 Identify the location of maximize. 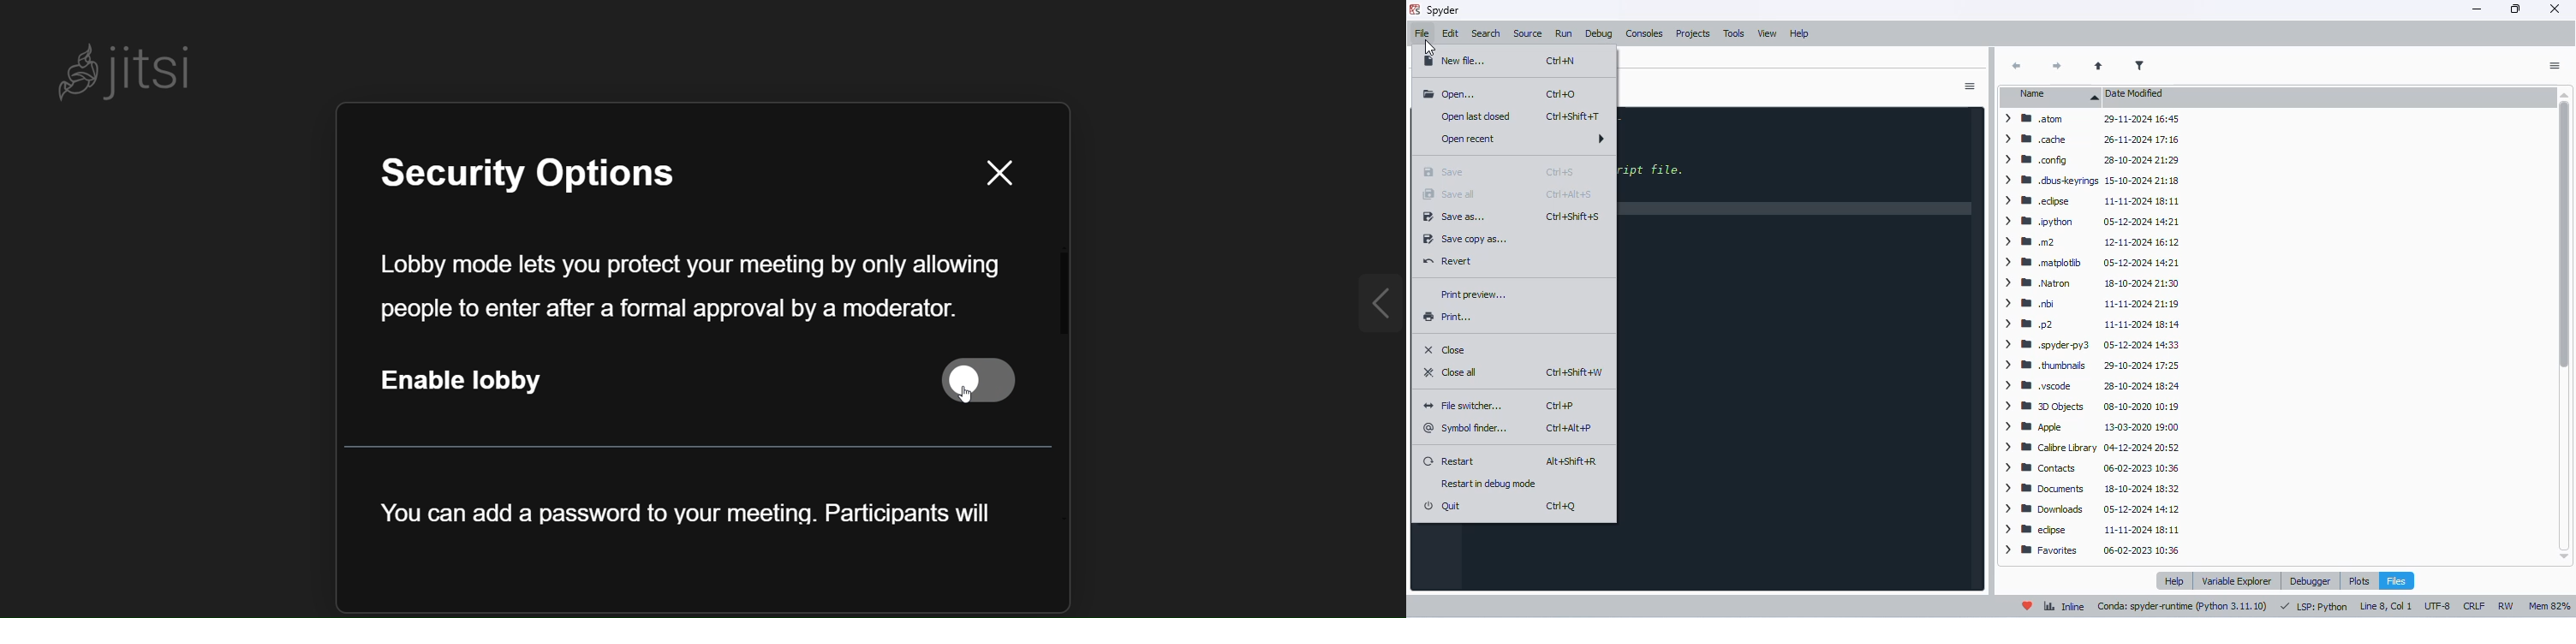
(2517, 9).